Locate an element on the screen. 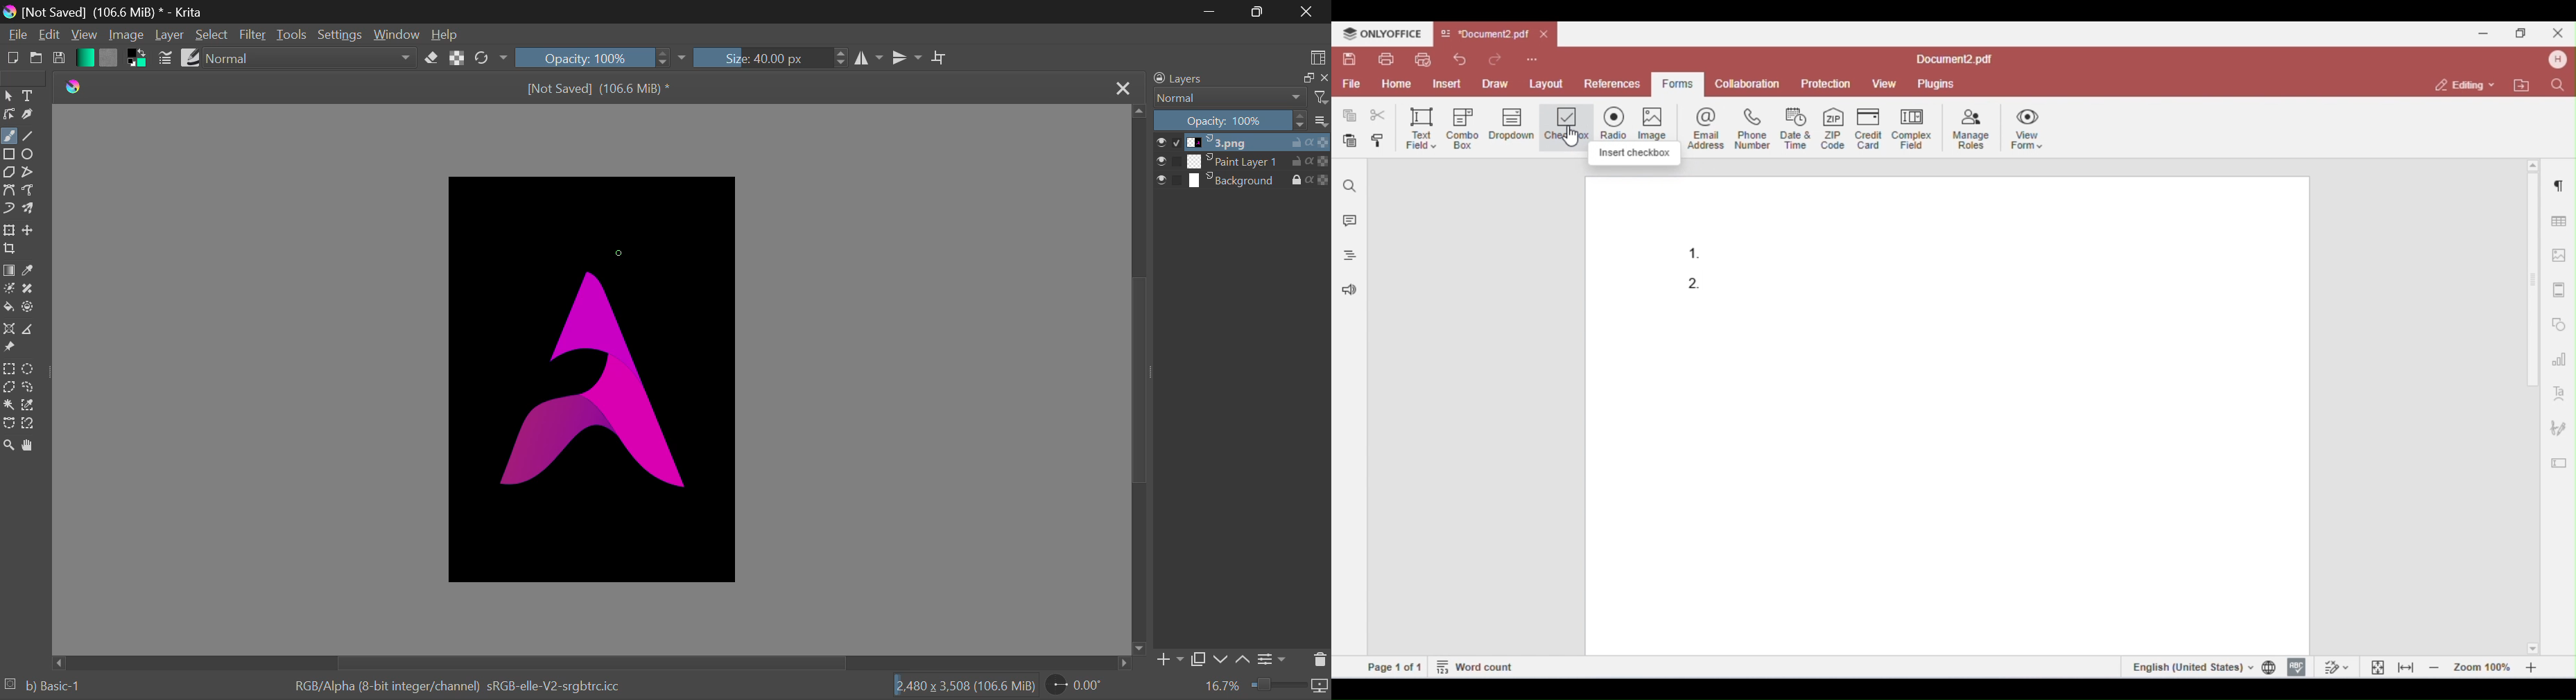 The width and height of the screenshot is (2576, 700). RGB/Alpha (8-bit integer/channel) sRGB-elle-V2-srgbtrc.icc is located at coordinates (468, 687).